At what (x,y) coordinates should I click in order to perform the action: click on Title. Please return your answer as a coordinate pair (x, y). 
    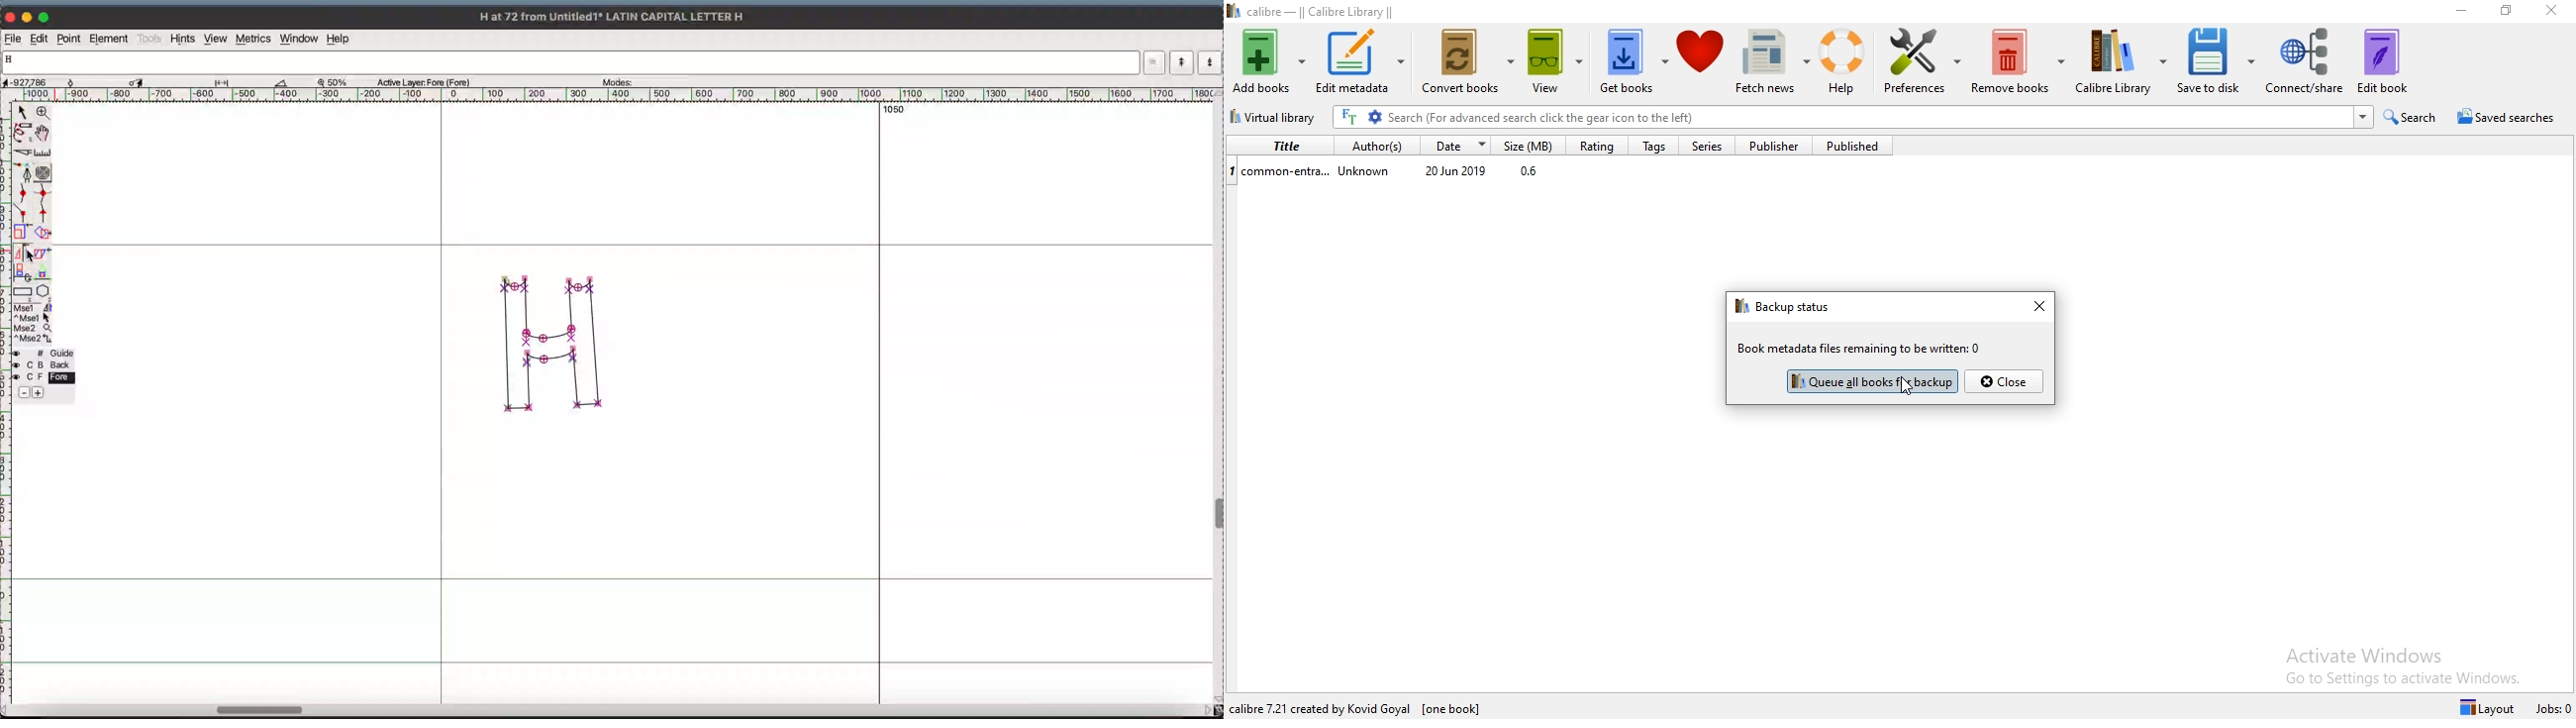
    Looking at the image, I should click on (1278, 145).